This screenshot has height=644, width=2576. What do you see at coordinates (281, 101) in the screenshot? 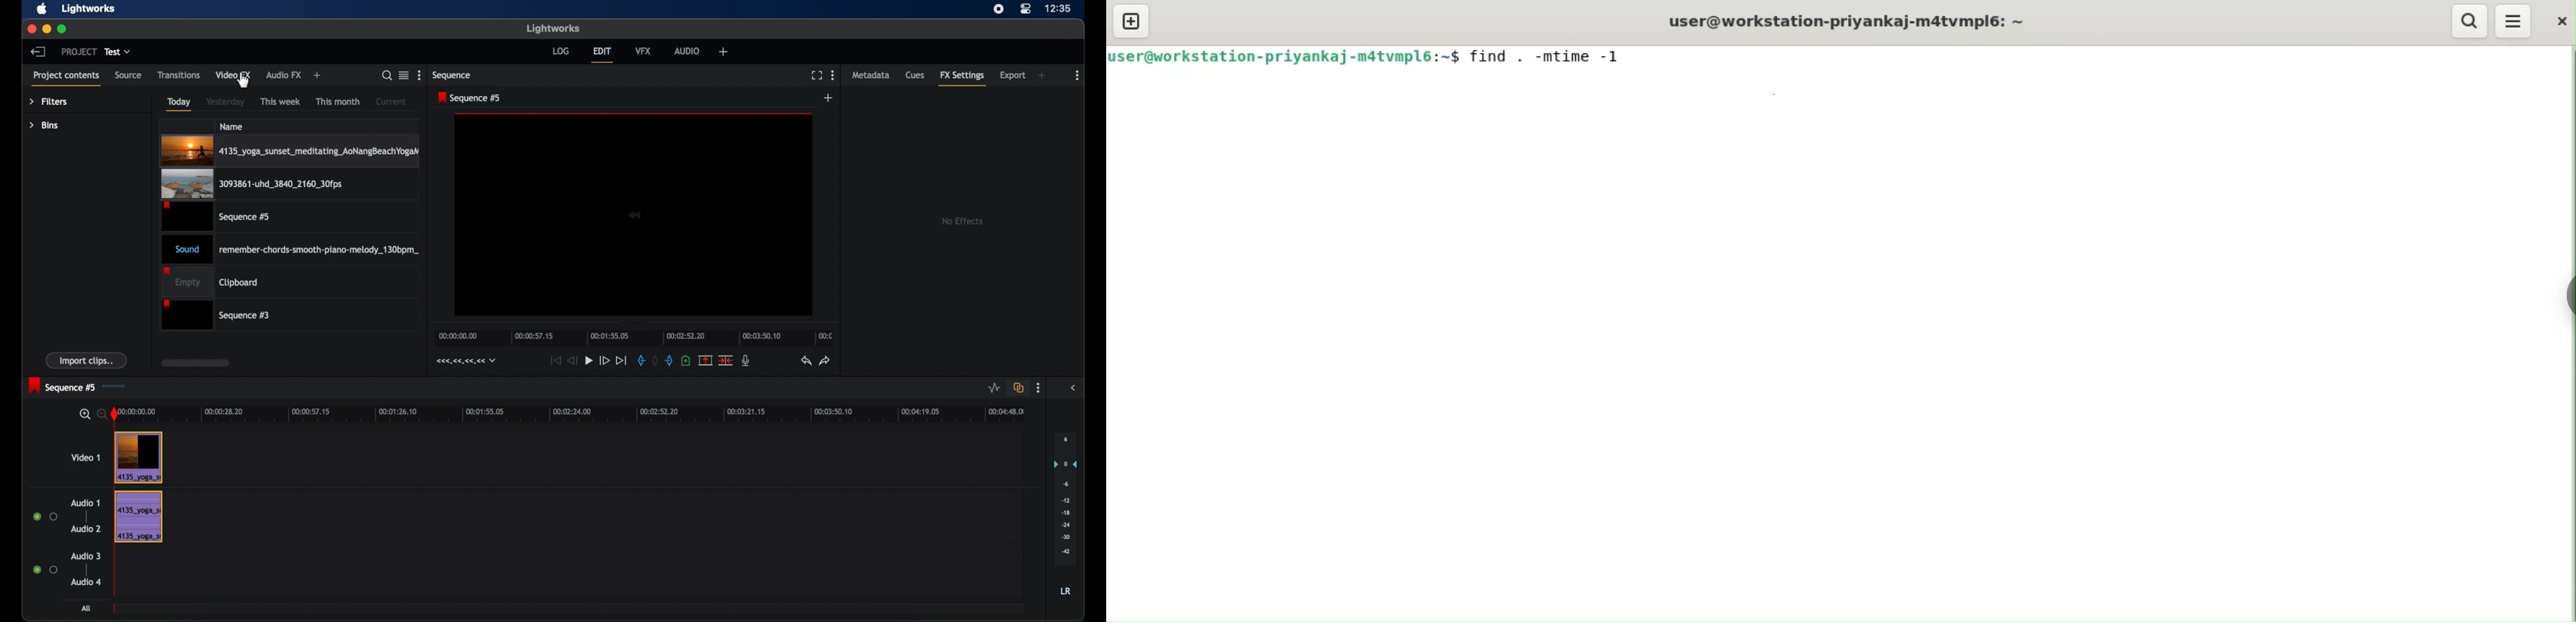
I see `this week` at bounding box center [281, 101].